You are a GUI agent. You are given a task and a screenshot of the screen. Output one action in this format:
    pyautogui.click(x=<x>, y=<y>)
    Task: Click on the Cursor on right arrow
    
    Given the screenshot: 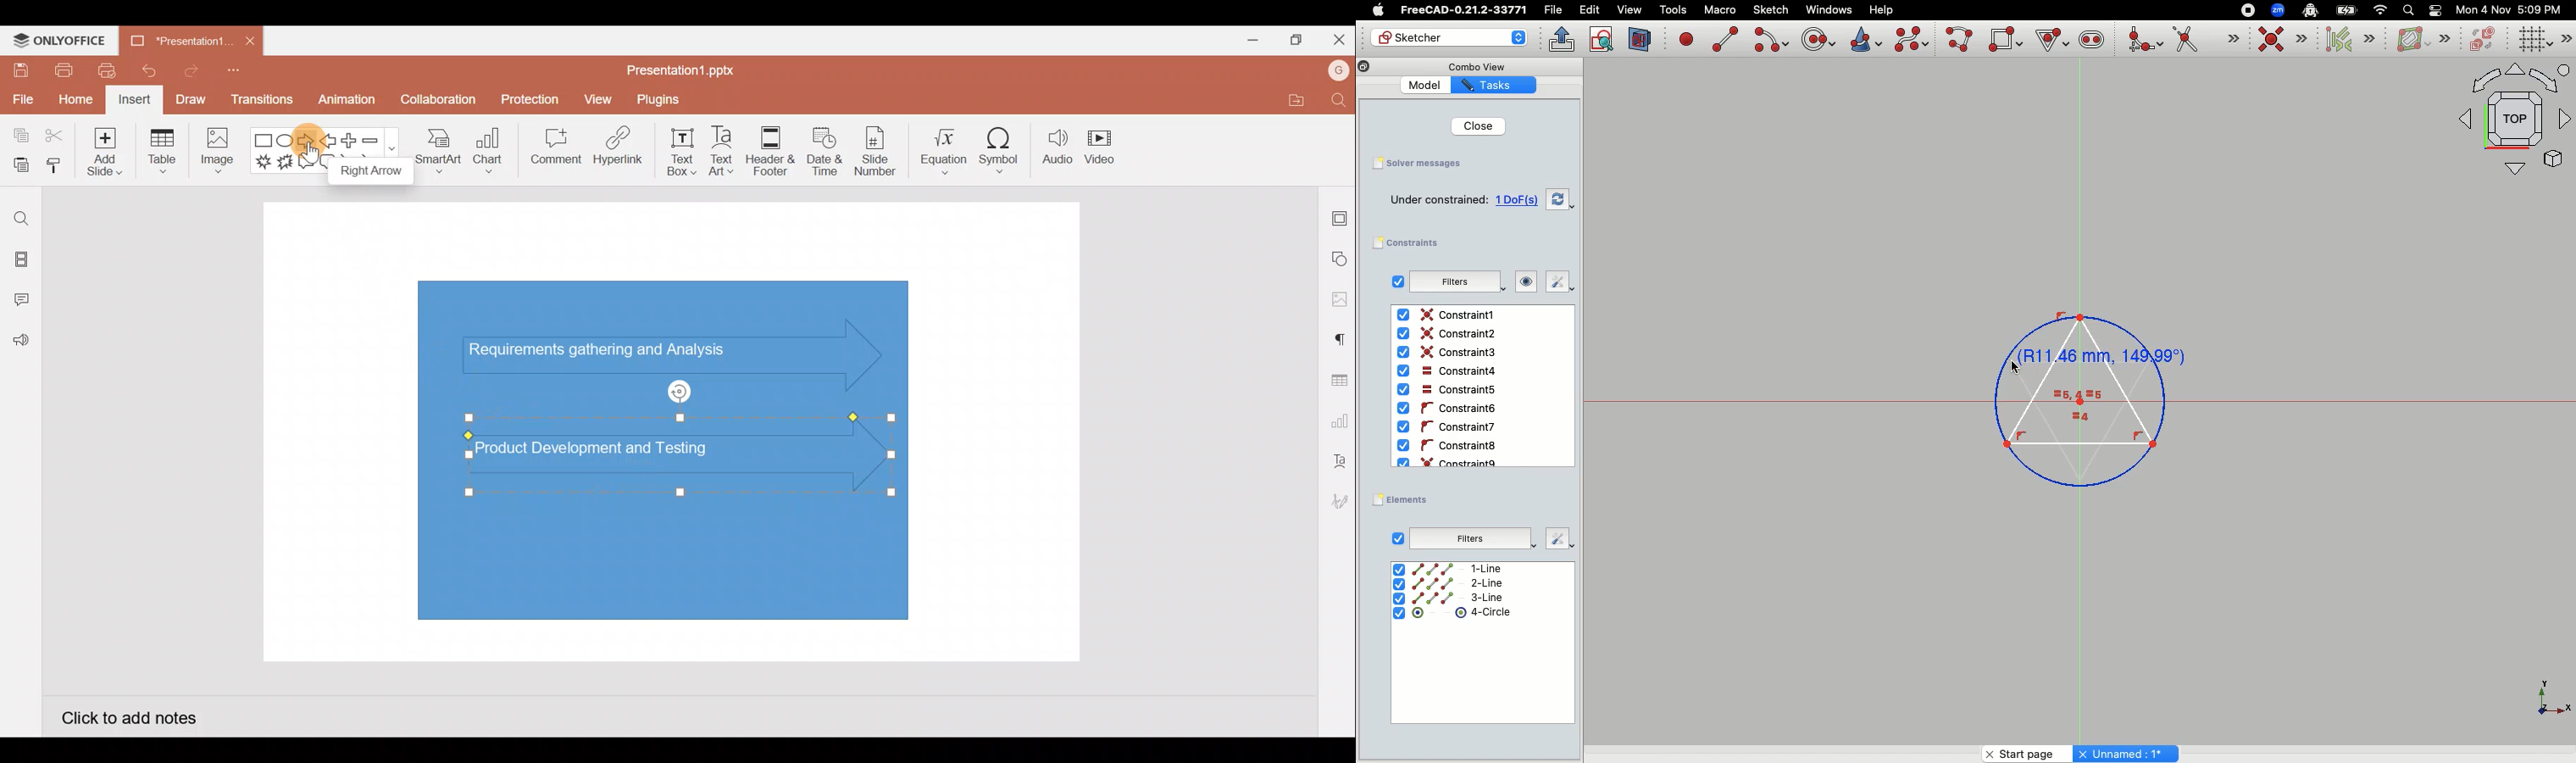 What is the action you would take?
    pyautogui.click(x=306, y=130)
    